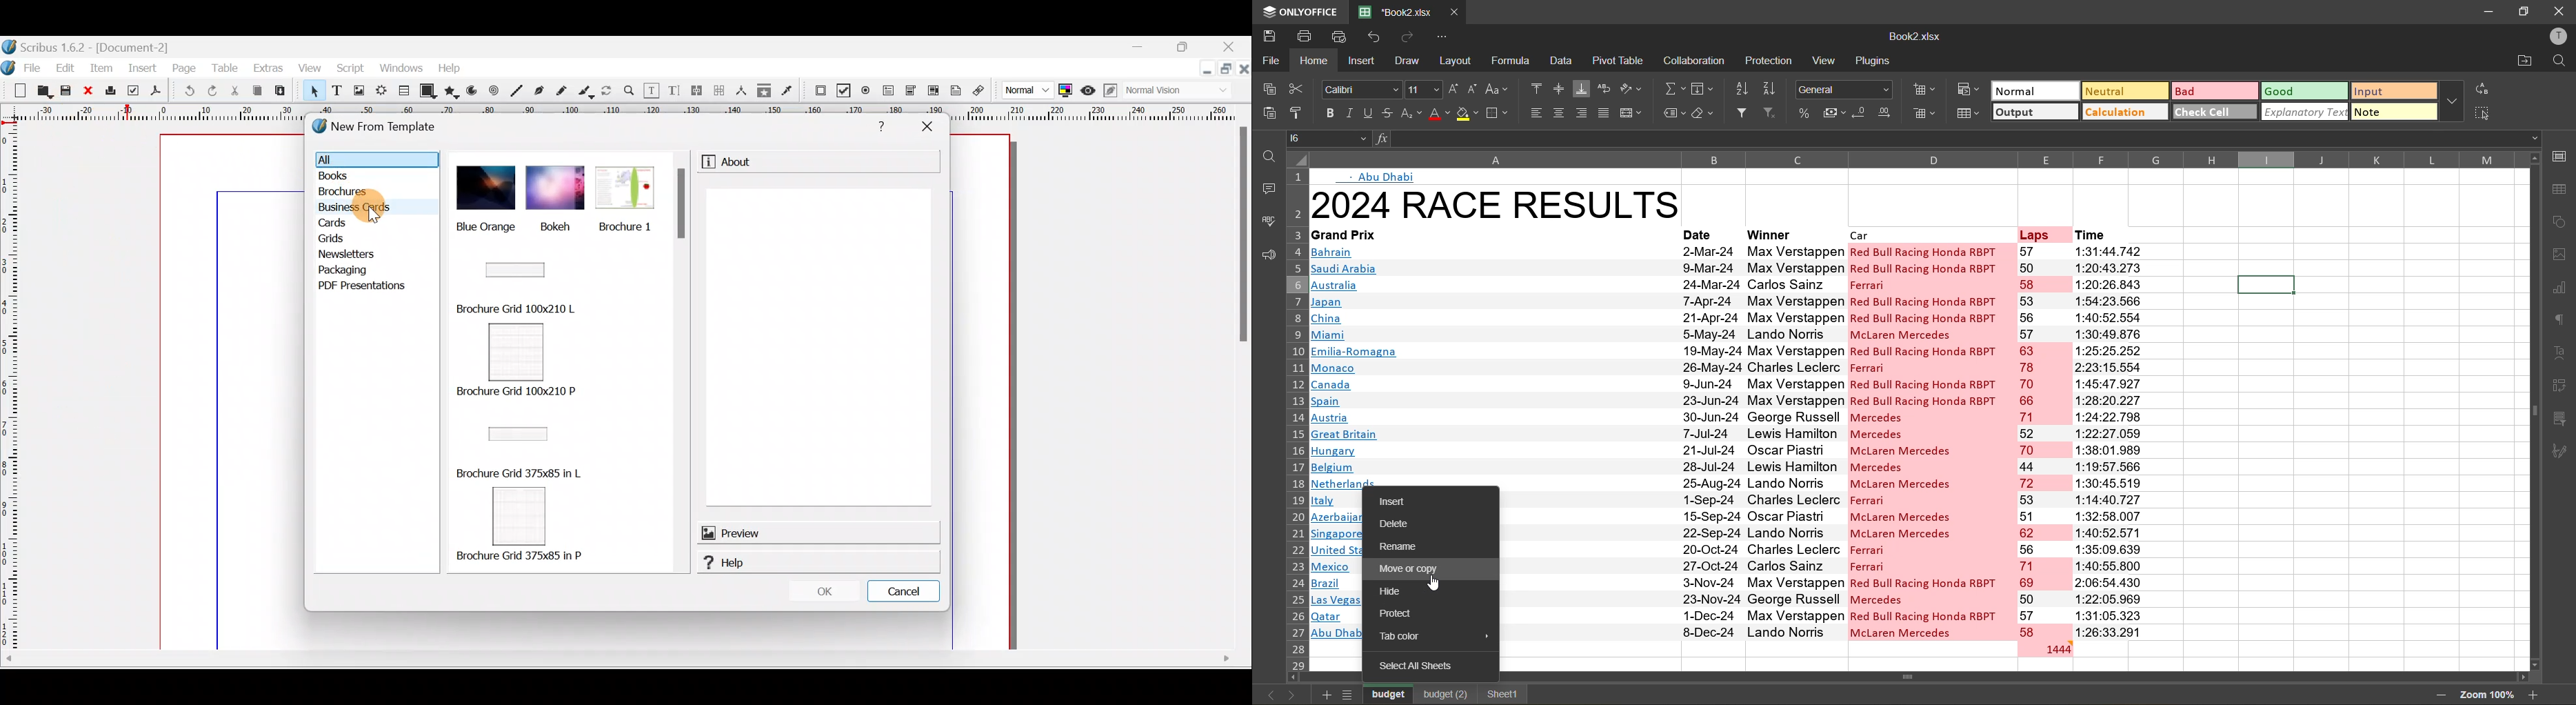 The width and height of the screenshot is (2576, 728). I want to click on Render frame, so click(381, 93).